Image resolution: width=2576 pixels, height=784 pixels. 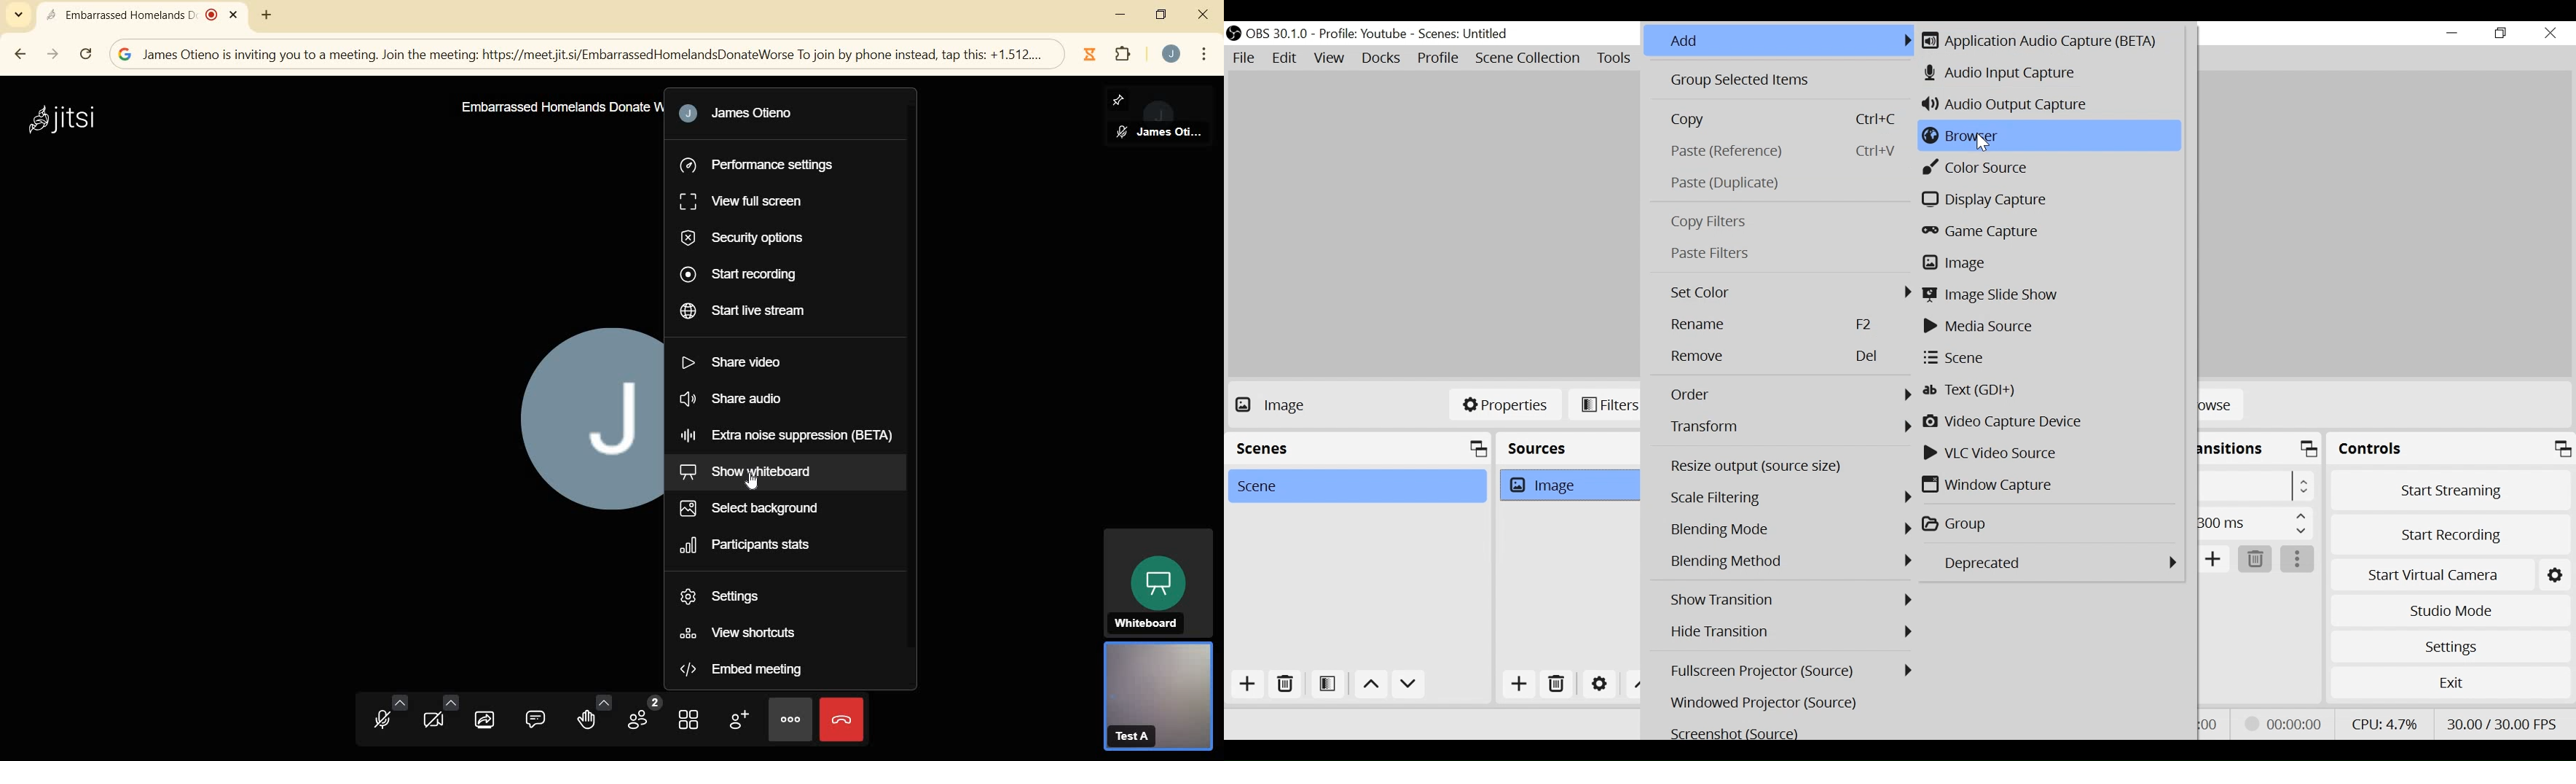 What do you see at coordinates (593, 717) in the screenshot?
I see `raise your hand` at bounding box center [593, 717].